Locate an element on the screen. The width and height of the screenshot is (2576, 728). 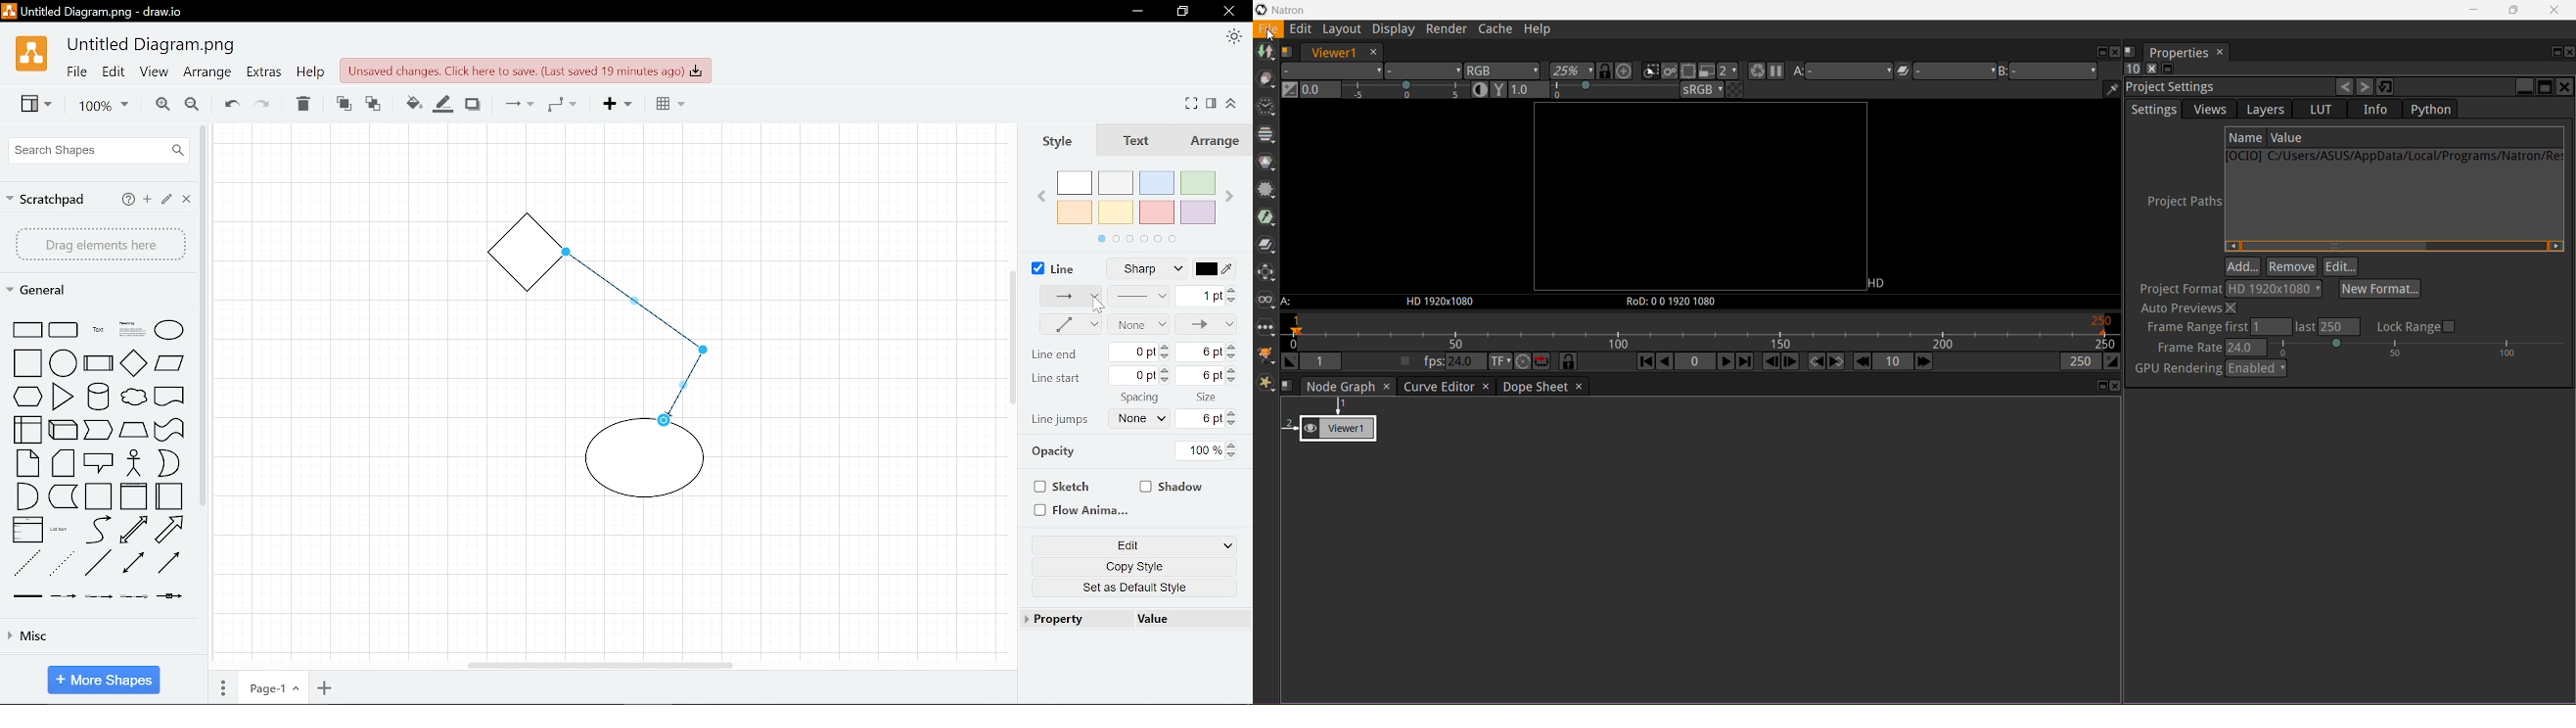
Connections is located at coordinates (517, 105).